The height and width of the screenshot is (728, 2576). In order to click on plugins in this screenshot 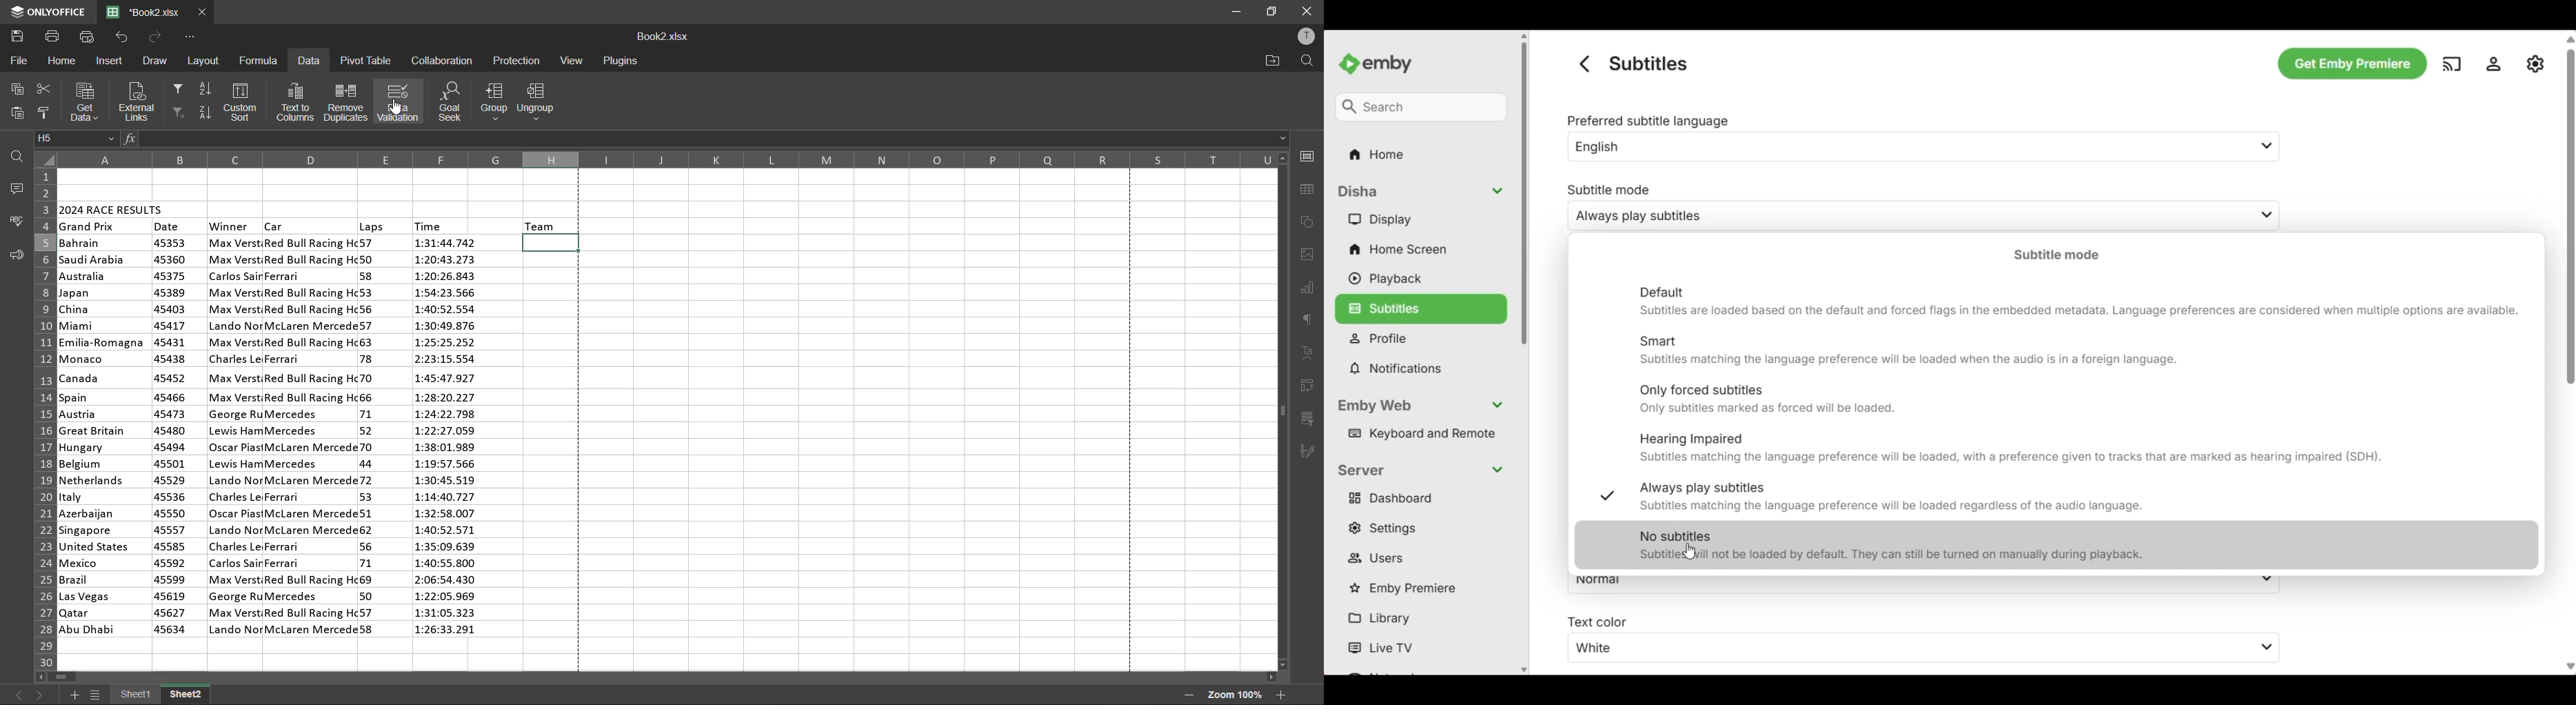, I will do `click(620, 61)`.